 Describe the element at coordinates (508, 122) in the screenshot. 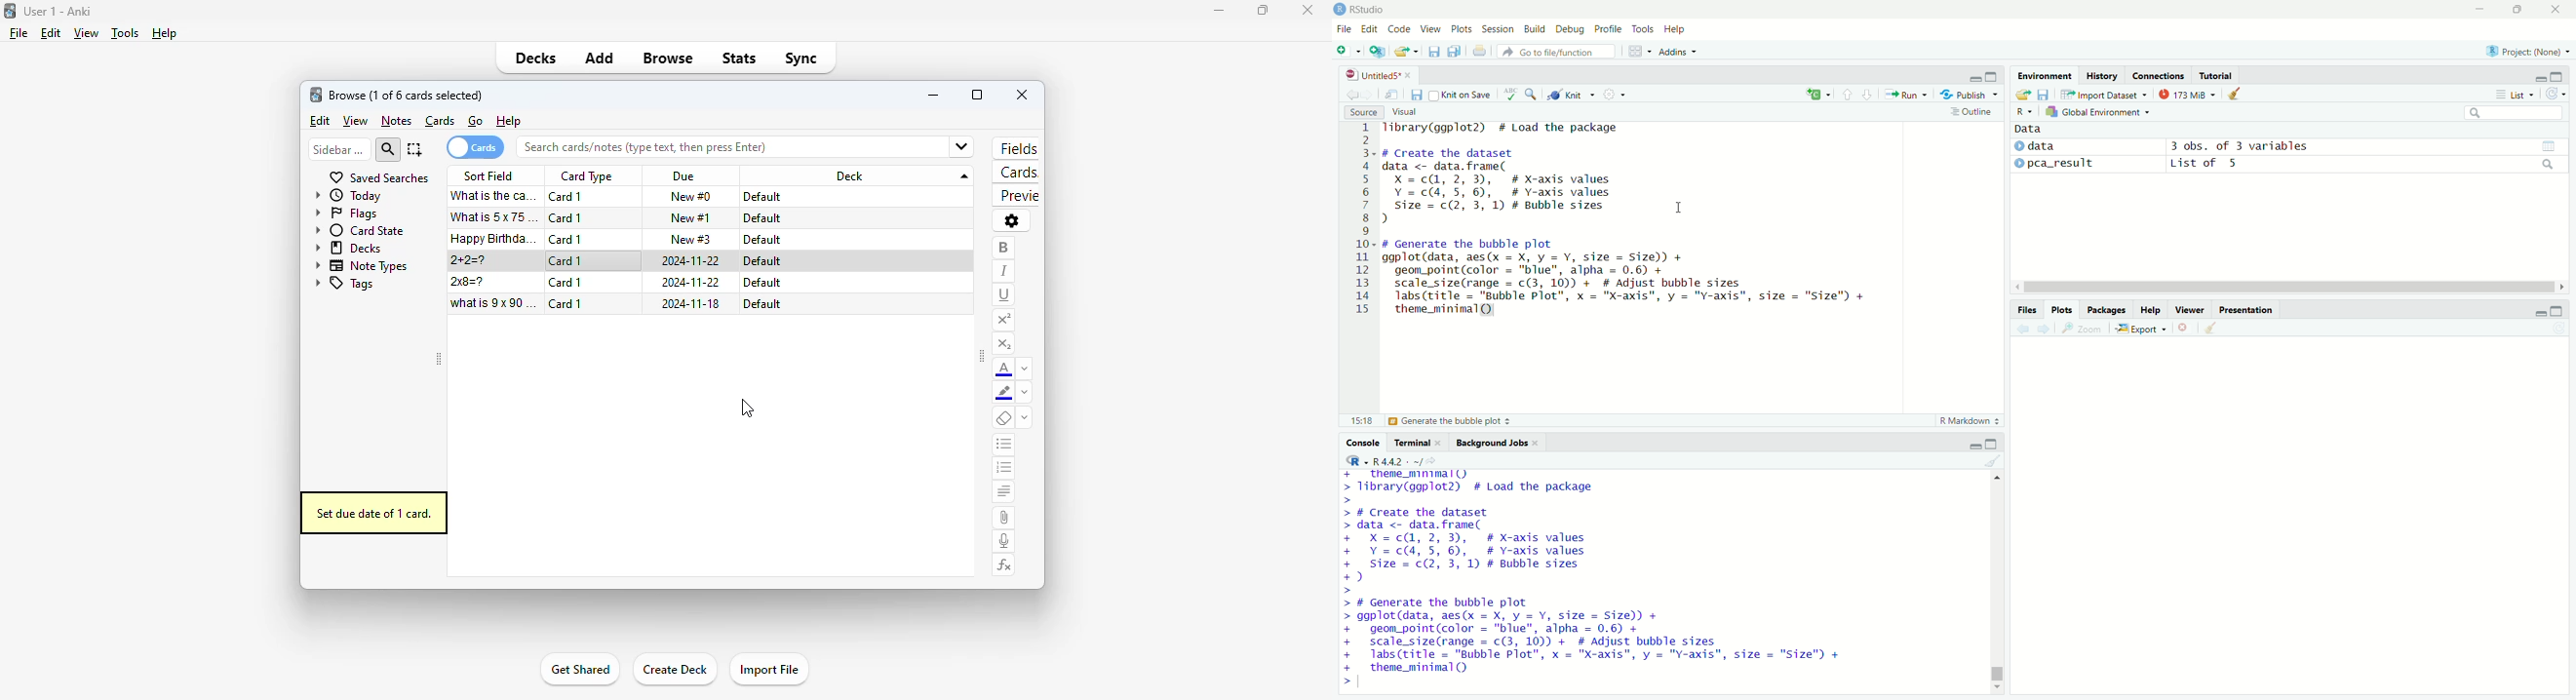

I see `help` at that location.